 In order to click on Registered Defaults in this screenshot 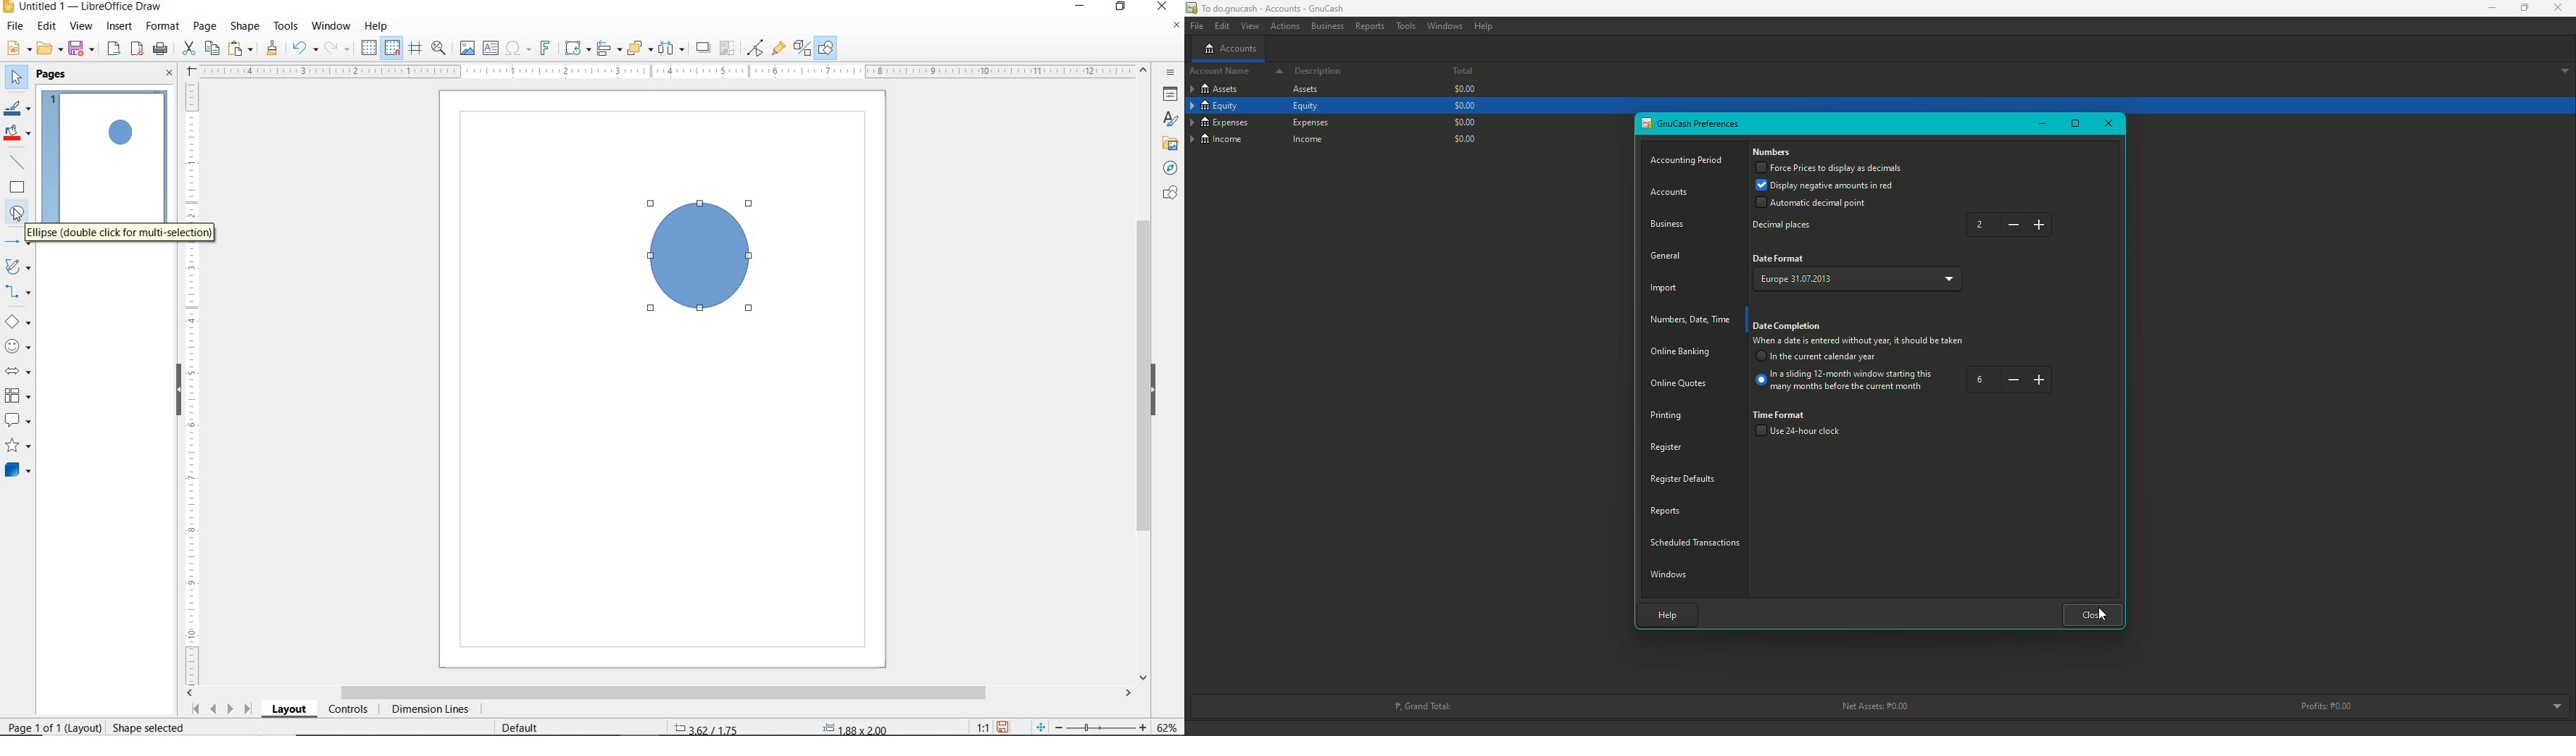, I will do `click(1684, 478)`.